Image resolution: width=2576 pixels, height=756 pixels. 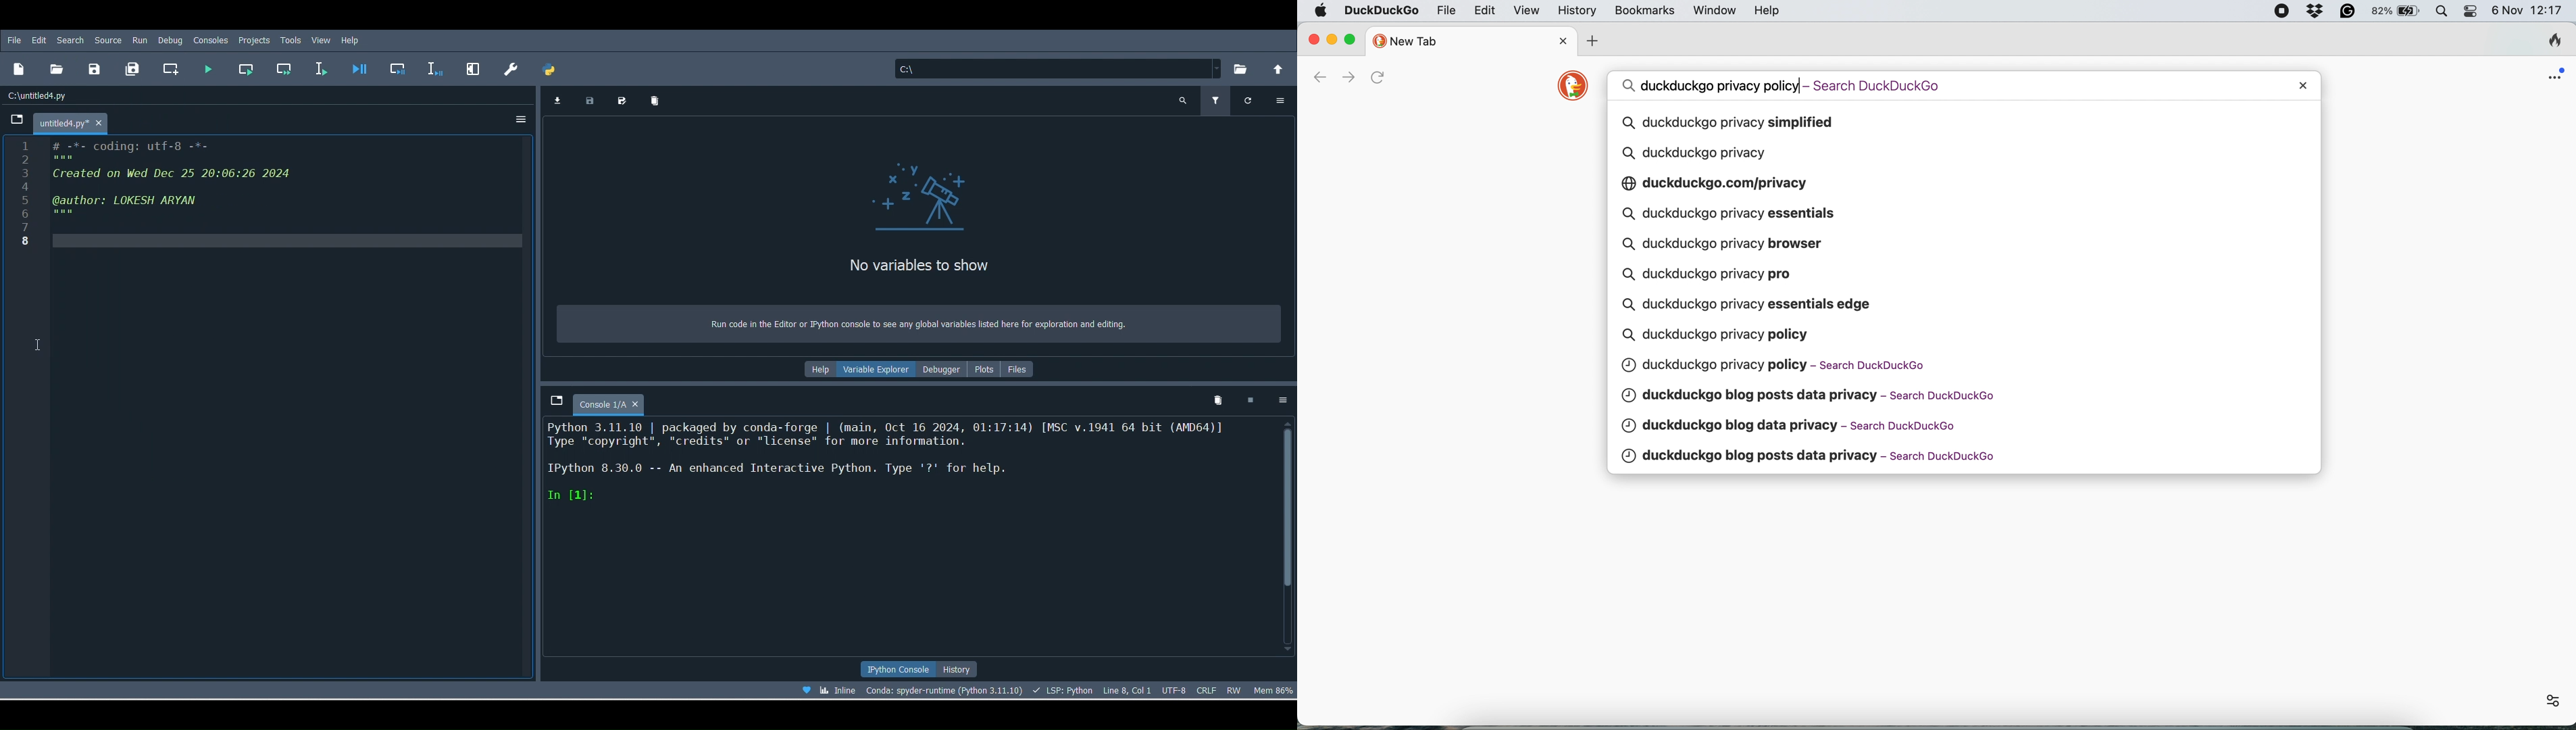 I want to click on Global memory usage, so click(x=1276, y=691).